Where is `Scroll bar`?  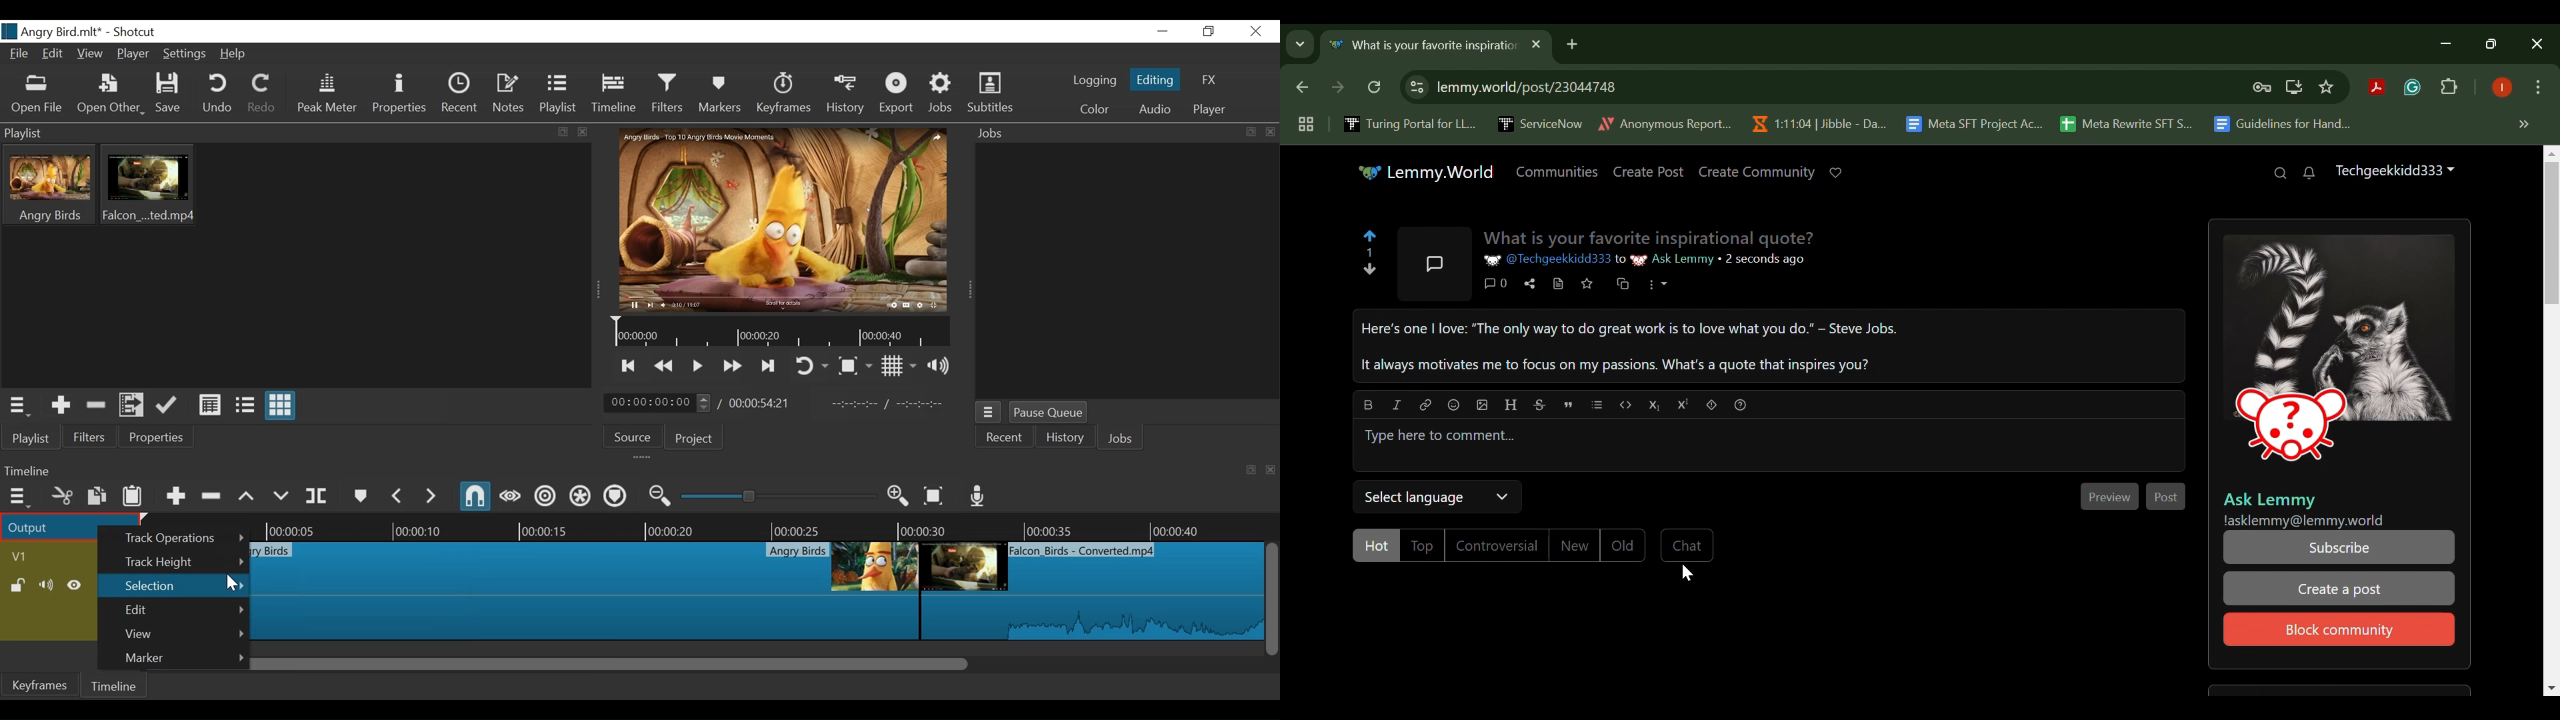 Scroll bar is located at coordinates (767, 663).